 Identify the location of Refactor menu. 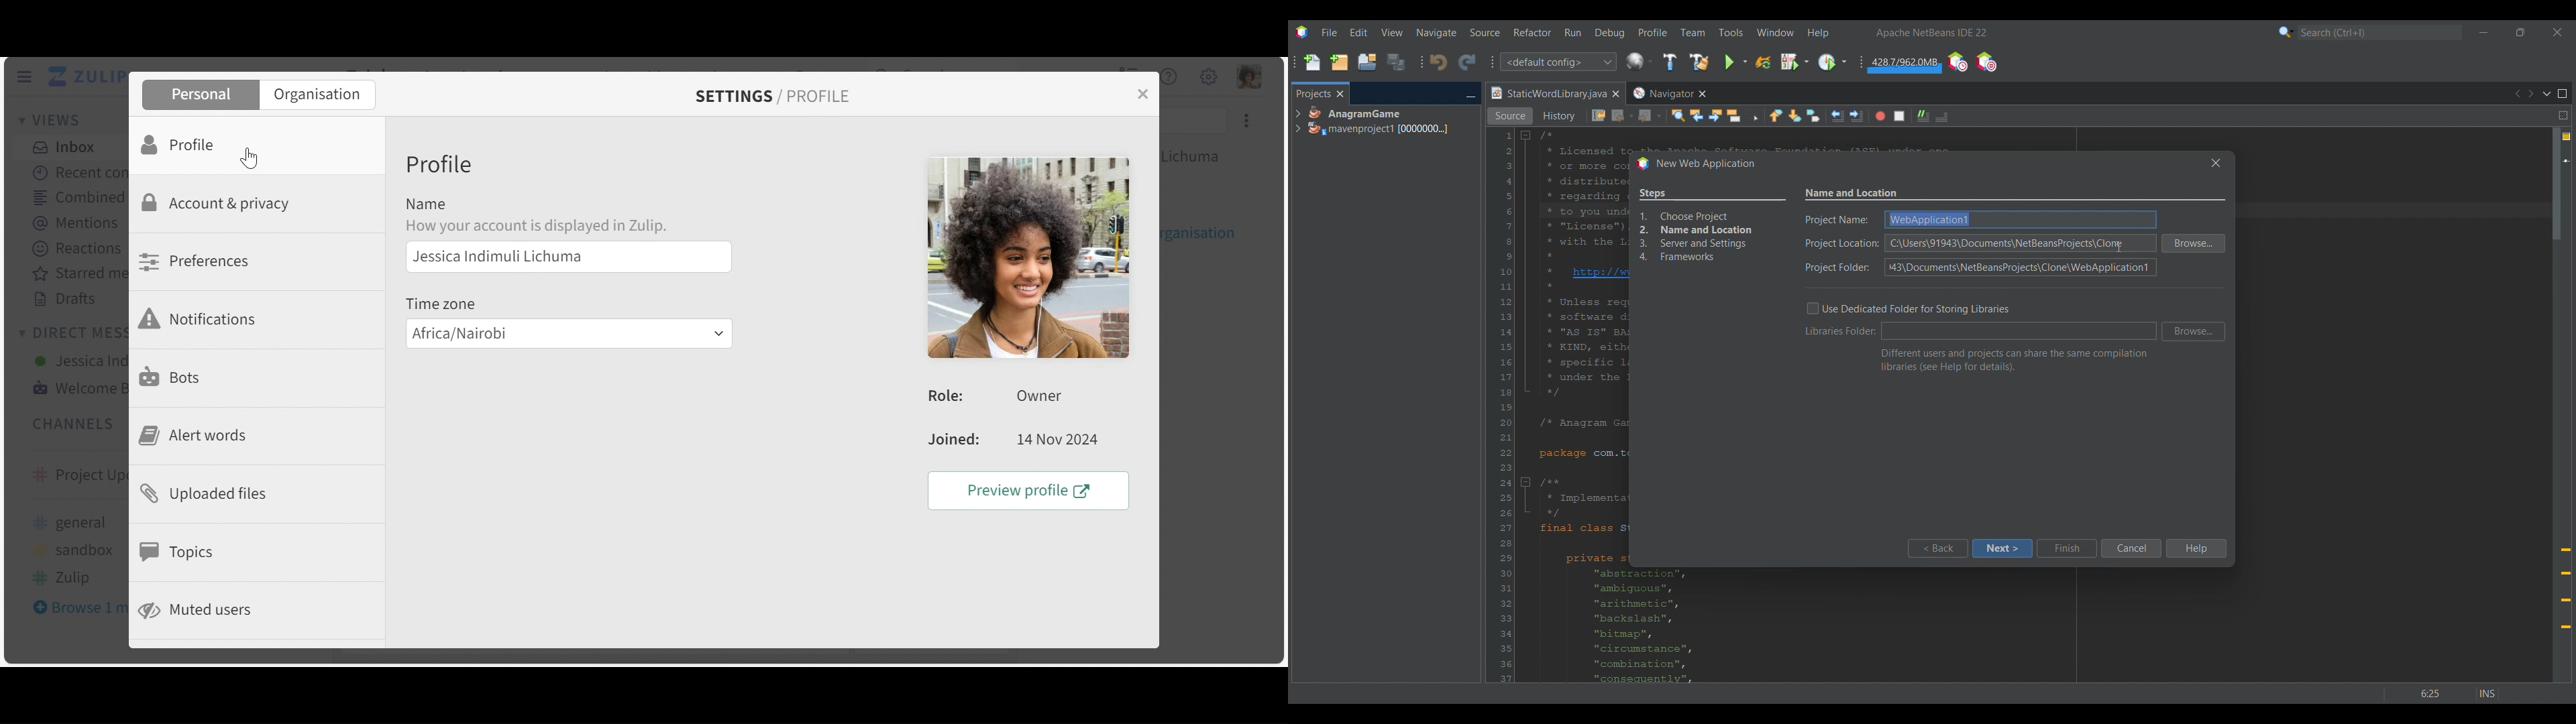
(1532, 32).